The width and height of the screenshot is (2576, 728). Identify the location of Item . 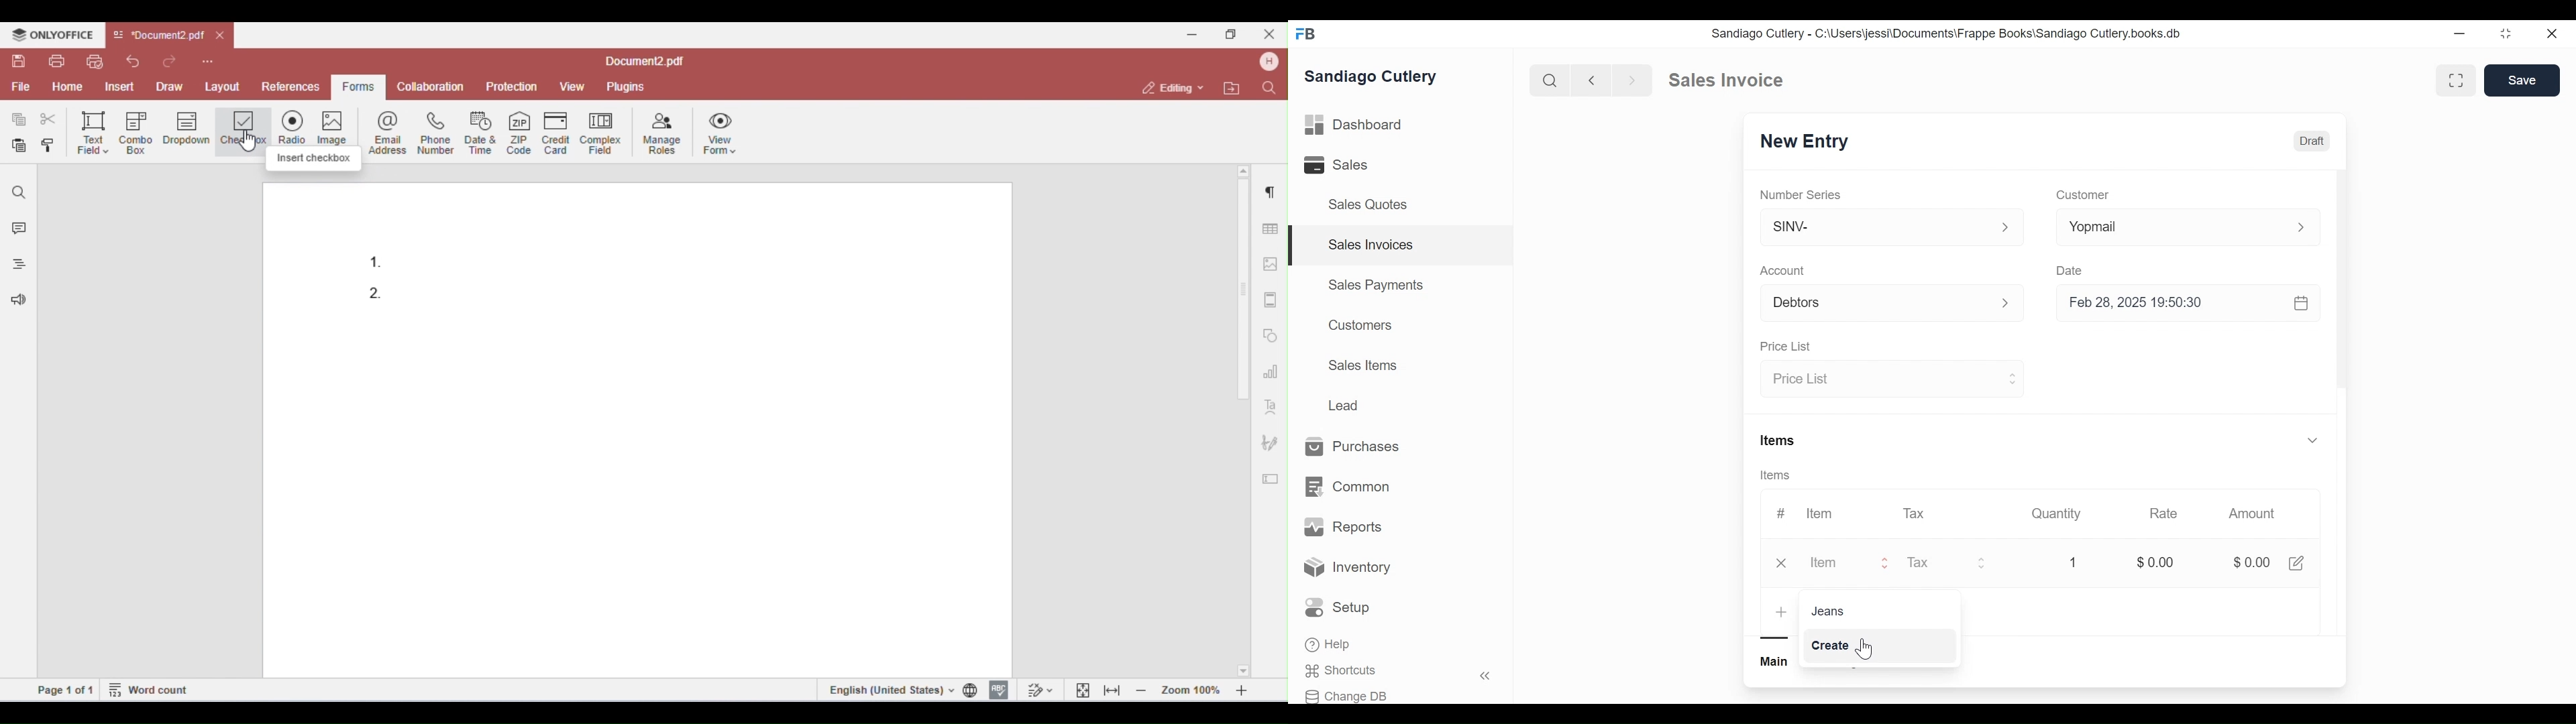
(1830, 564).